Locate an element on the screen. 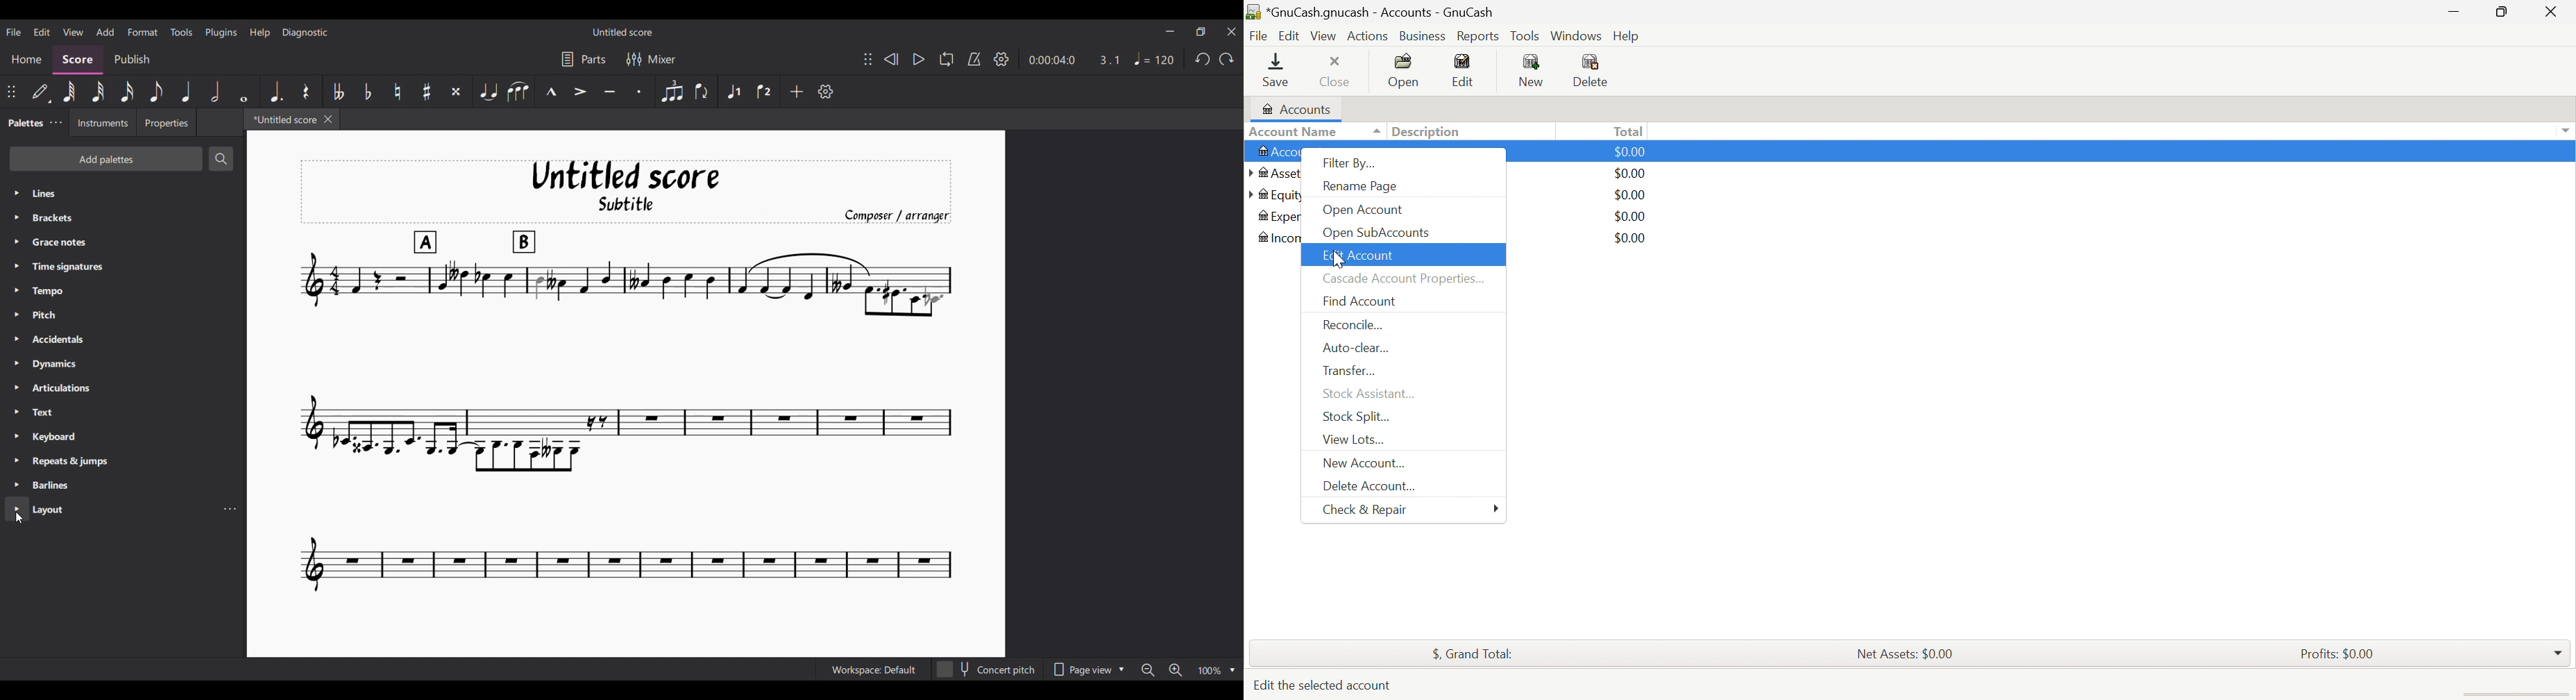 The height and width of the screenshot is (700, 2576). Augmentation dot is located at coordinates (275, 91).